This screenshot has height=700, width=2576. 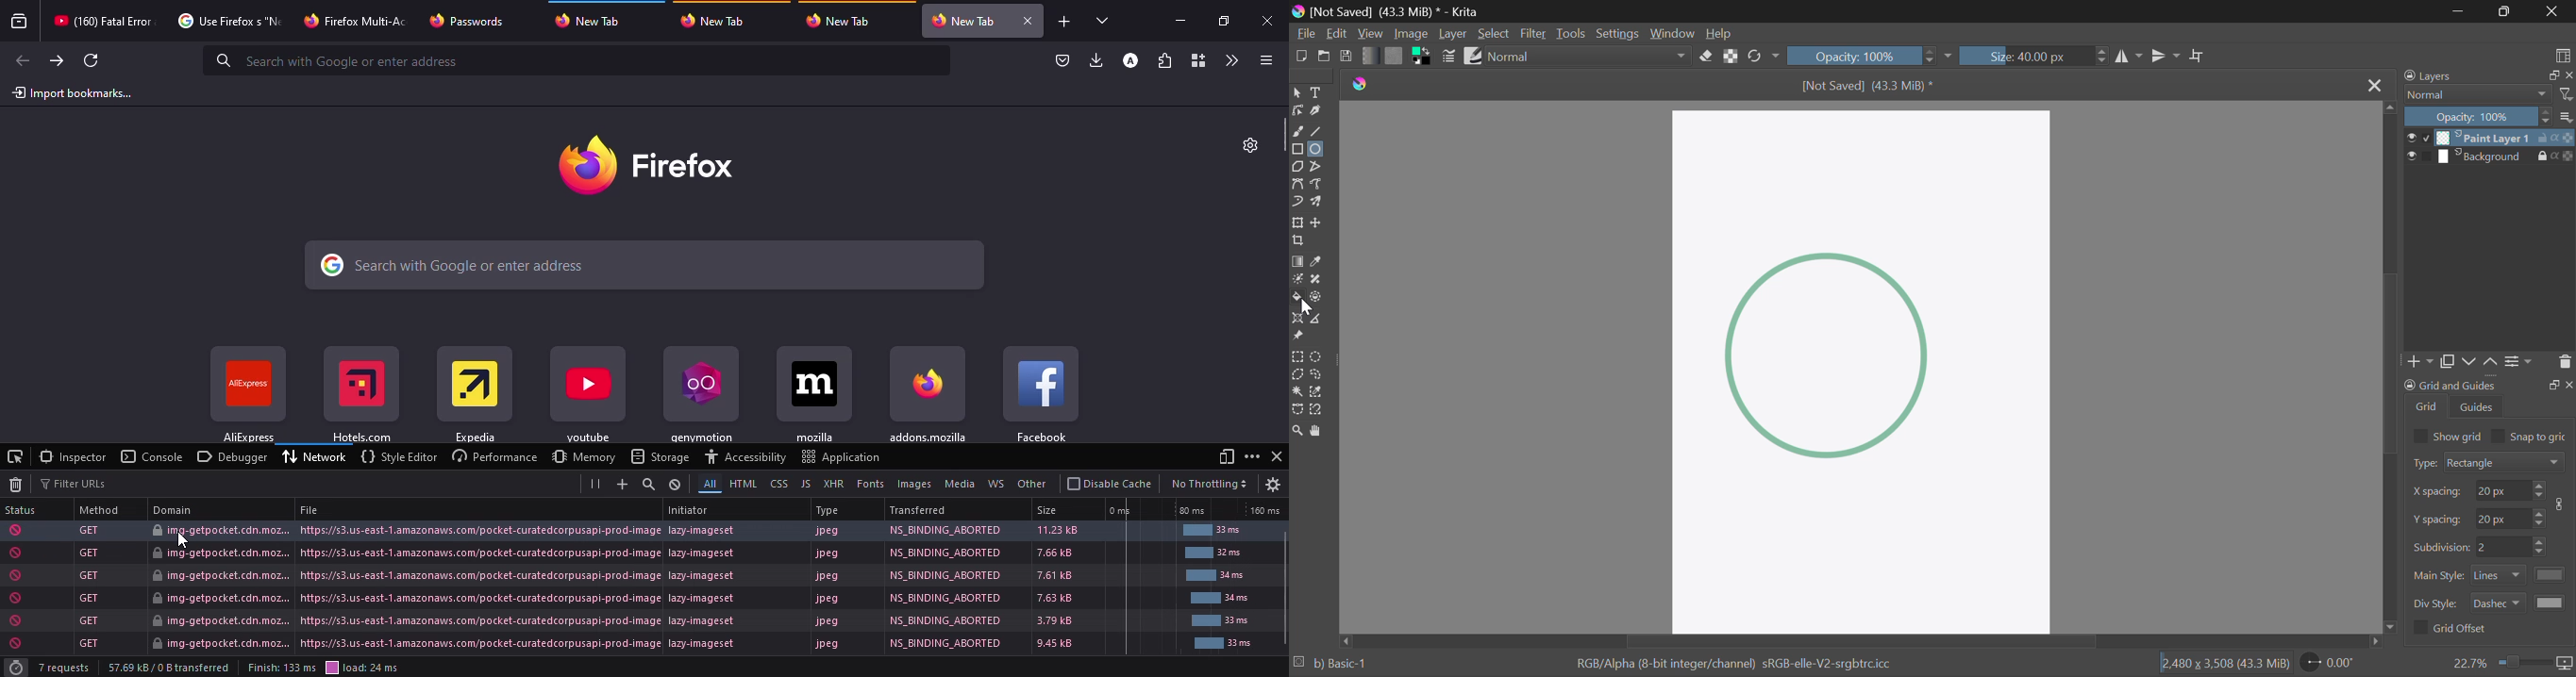 I want to click on Add Layer, so click(x=2423, y=363).